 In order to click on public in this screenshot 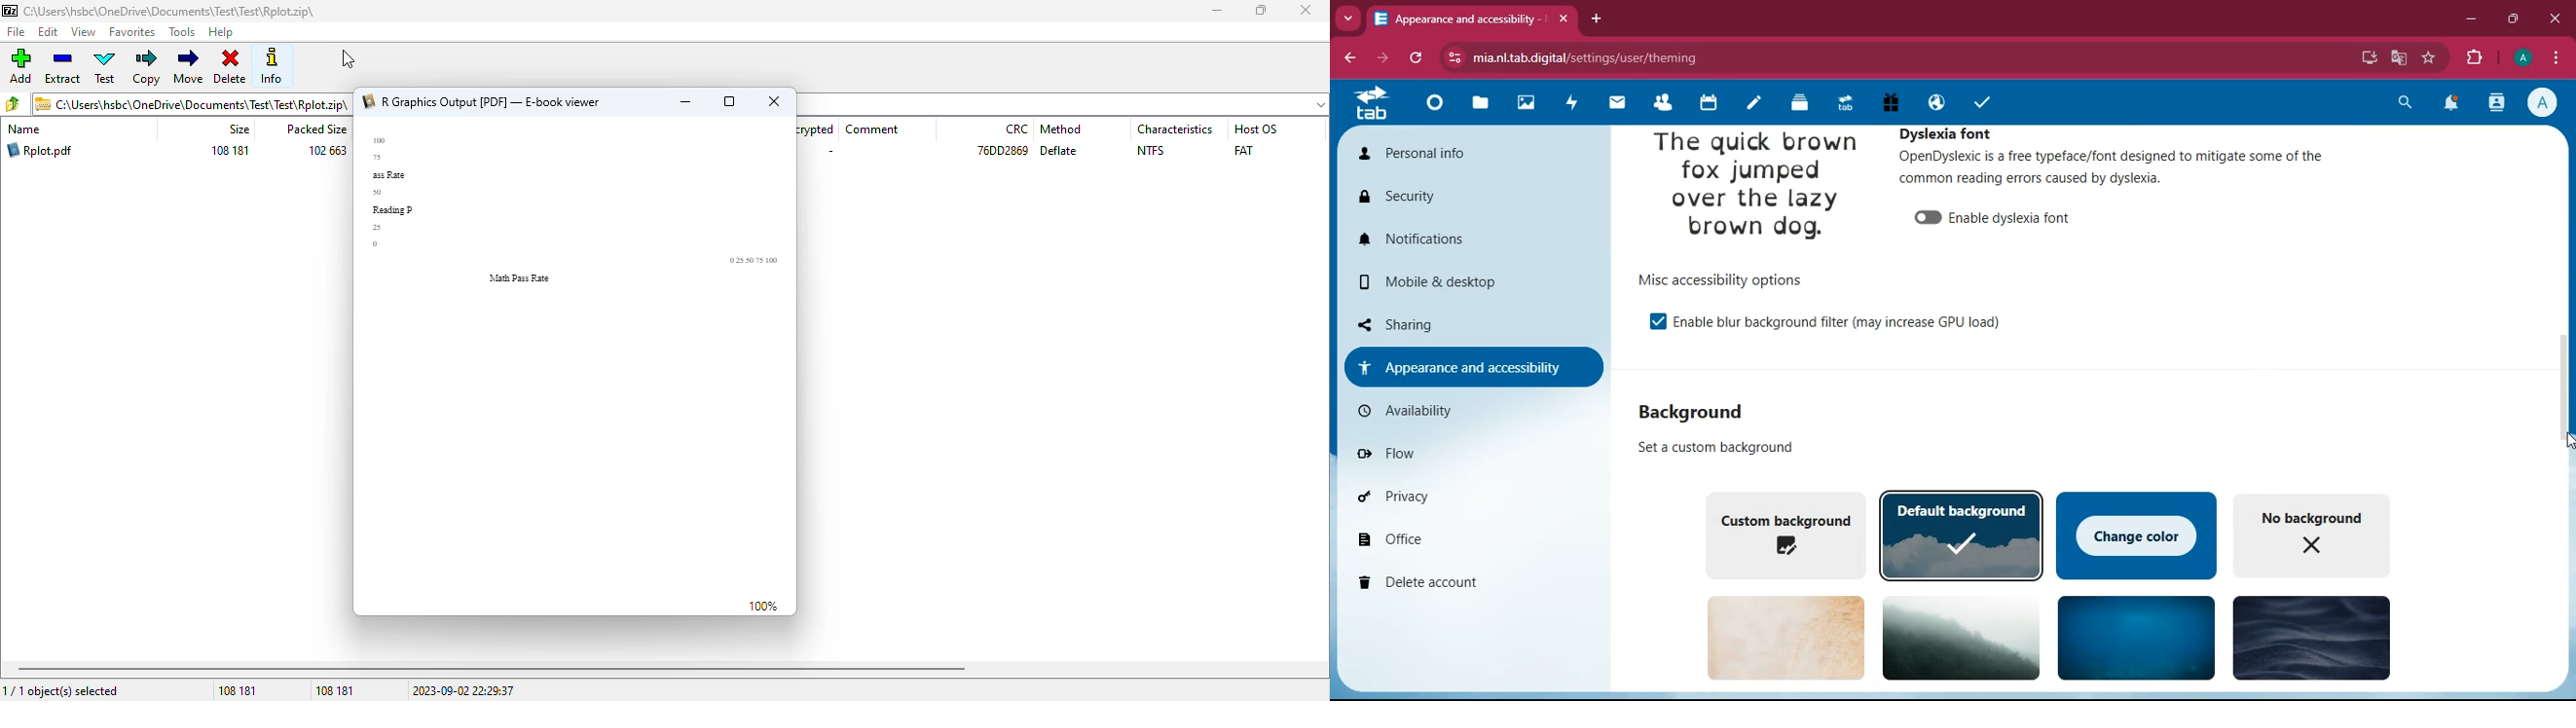, I will do `click(1933, 102)`.